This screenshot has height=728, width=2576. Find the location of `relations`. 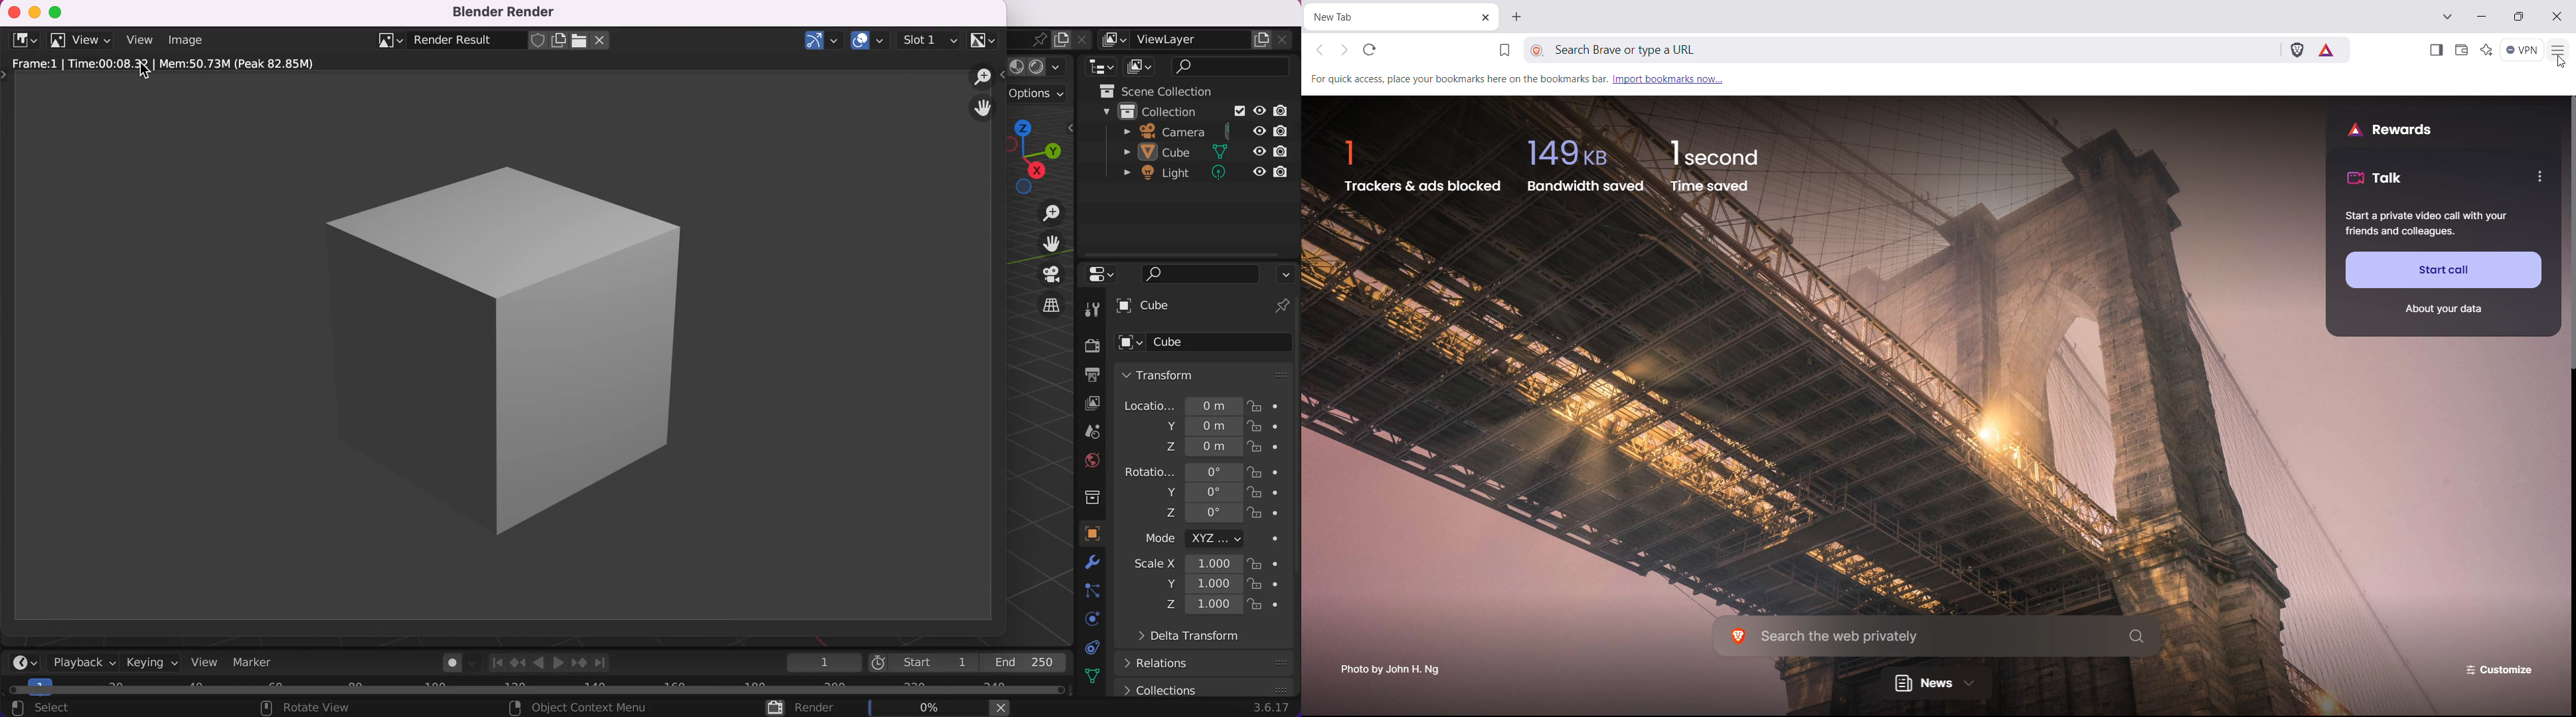

relations is located at coordinates (1205, 664).